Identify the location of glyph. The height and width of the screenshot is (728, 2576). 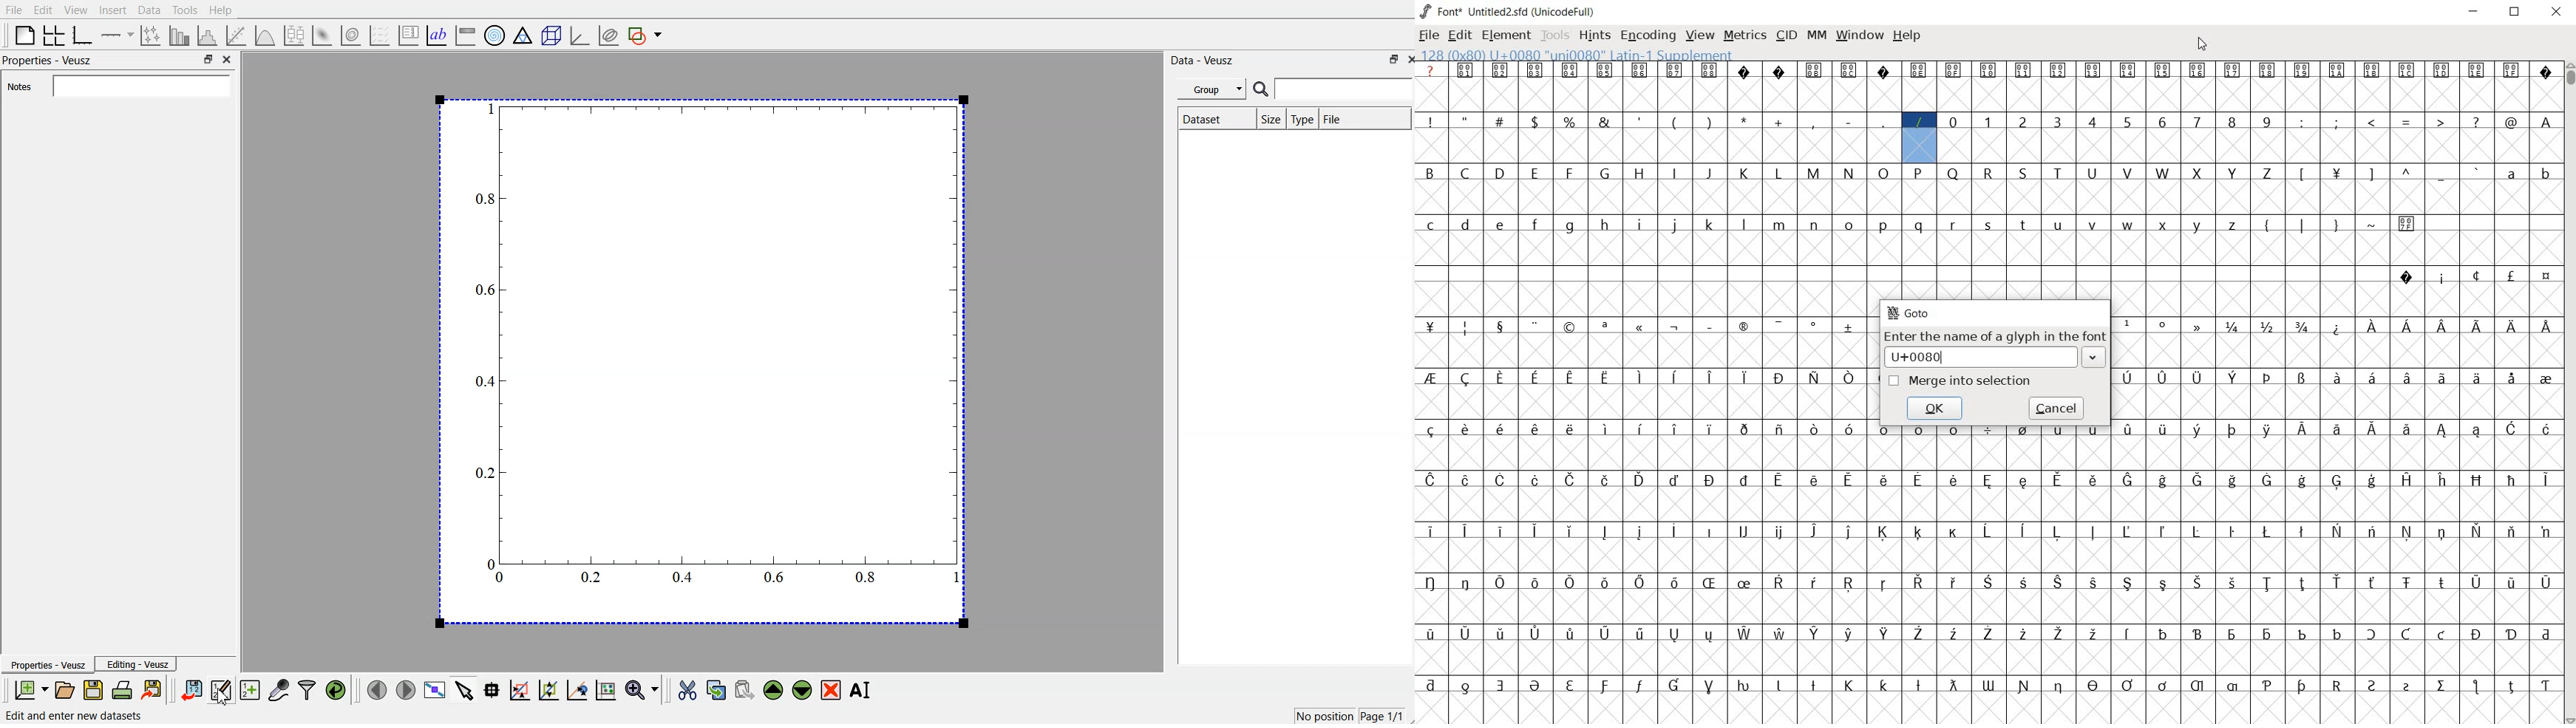
(2338, 329).